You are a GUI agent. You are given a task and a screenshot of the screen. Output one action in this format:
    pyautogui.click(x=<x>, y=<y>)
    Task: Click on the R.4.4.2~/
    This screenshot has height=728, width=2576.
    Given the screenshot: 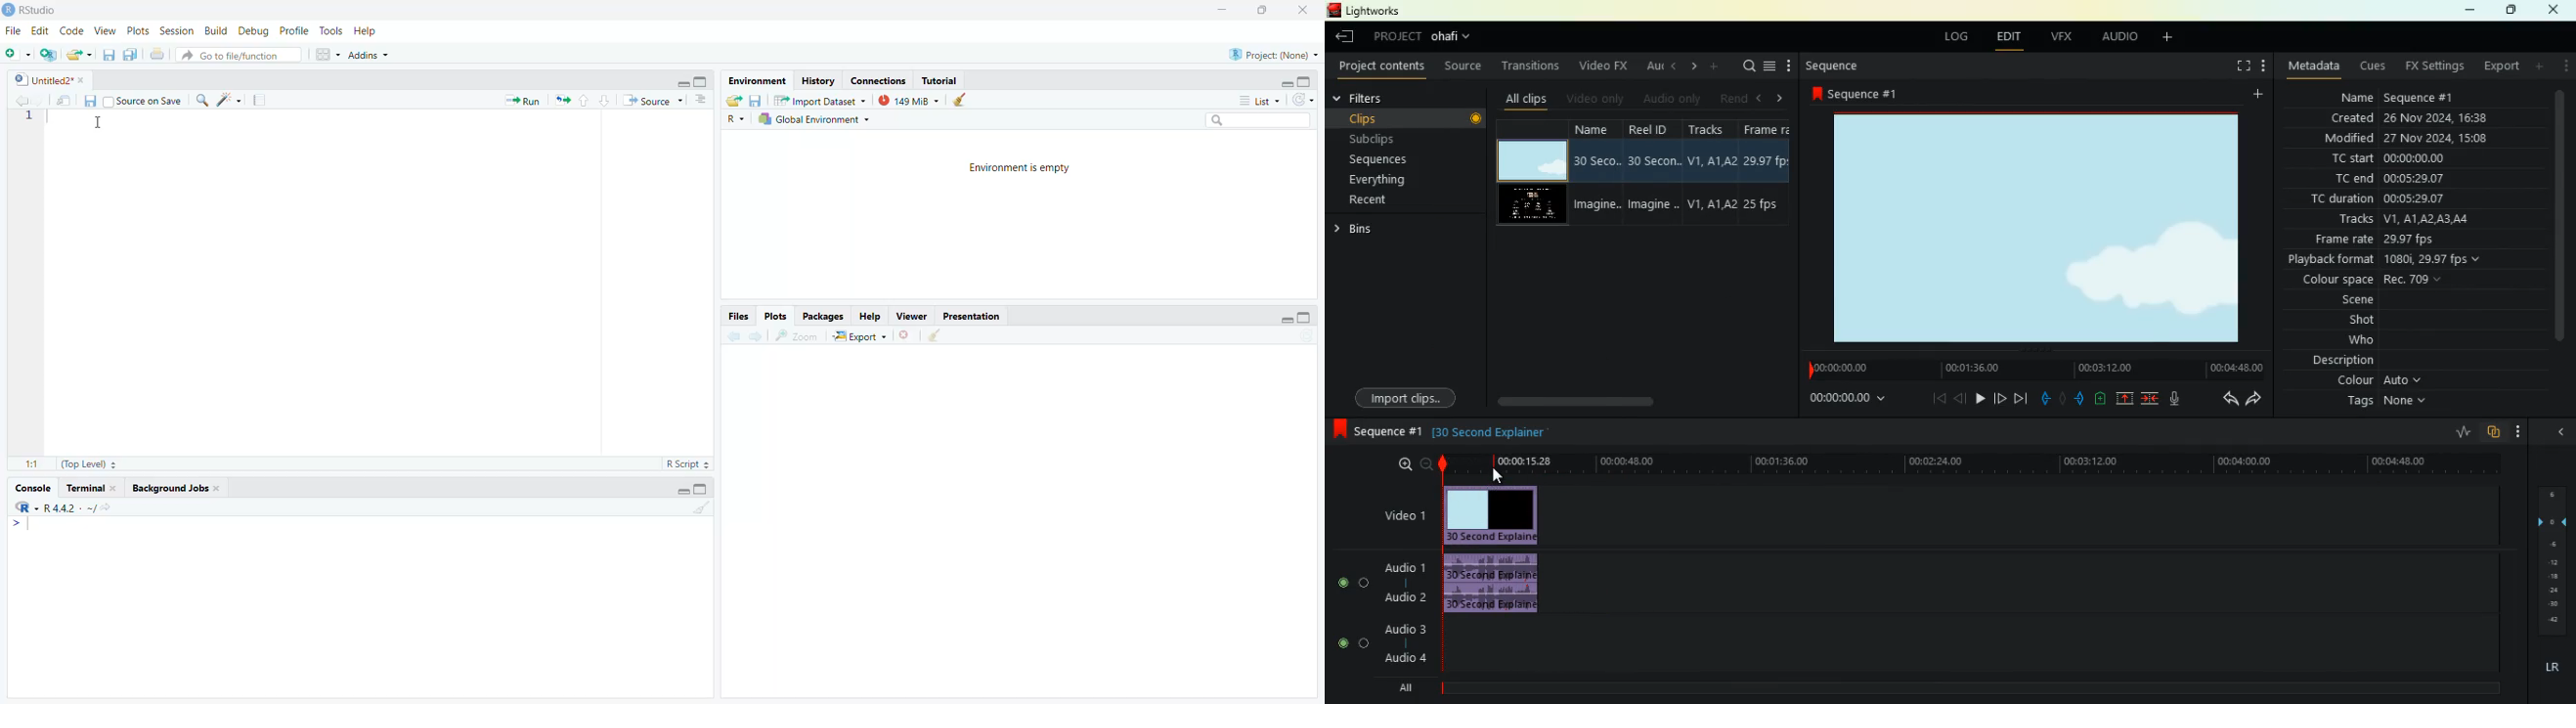 What is the action you would take?
    pyautogui.click(x=66, y=508)
    